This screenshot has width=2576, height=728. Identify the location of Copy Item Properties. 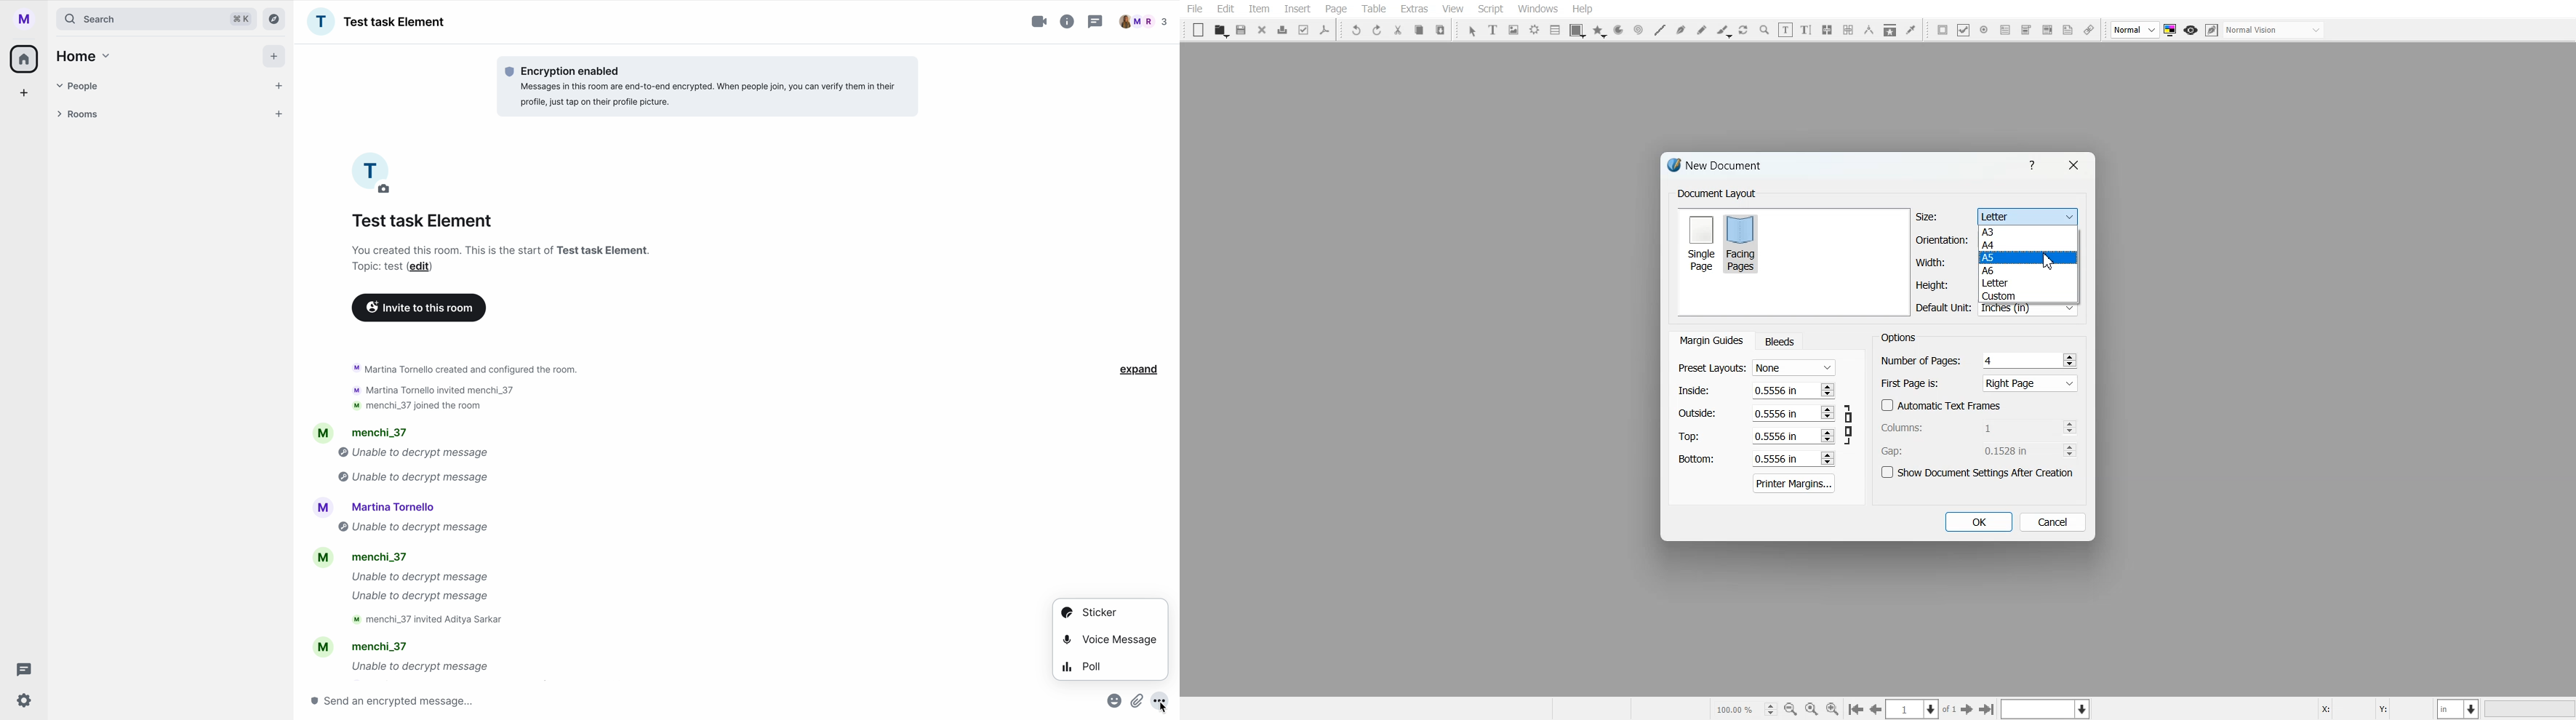
(1890, 30).